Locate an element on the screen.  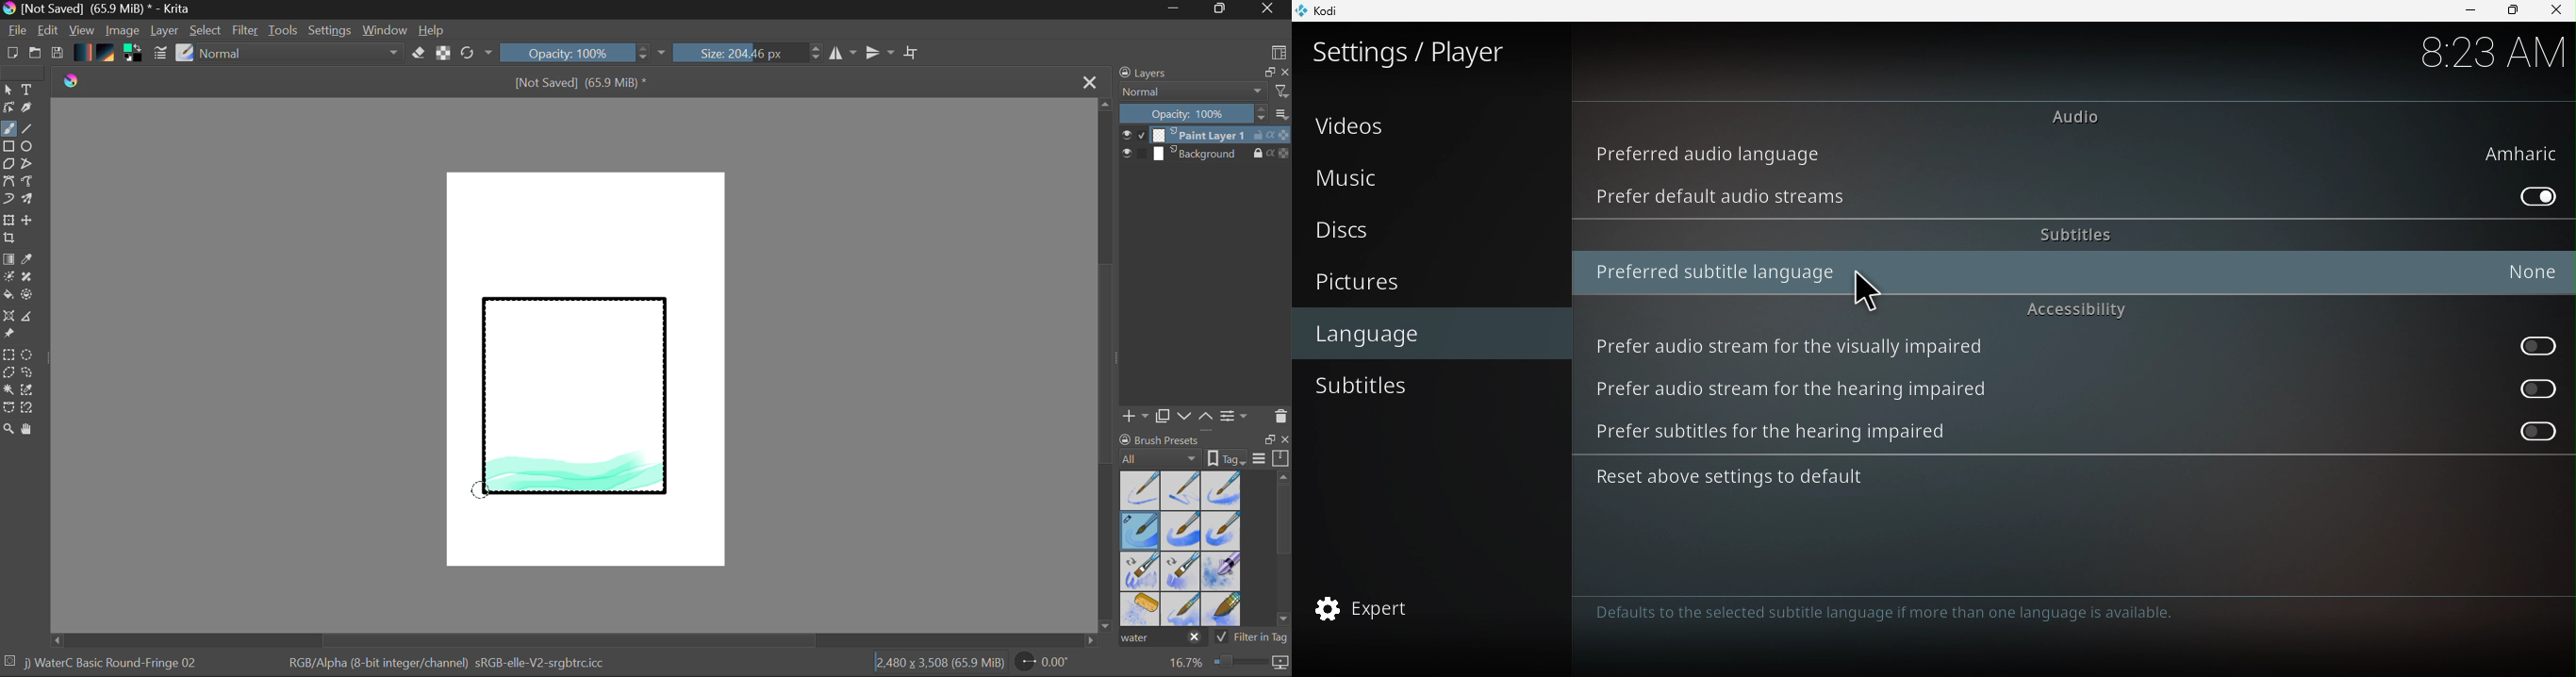
Rectangle Selection Tool is located at coordinates (8, 357).